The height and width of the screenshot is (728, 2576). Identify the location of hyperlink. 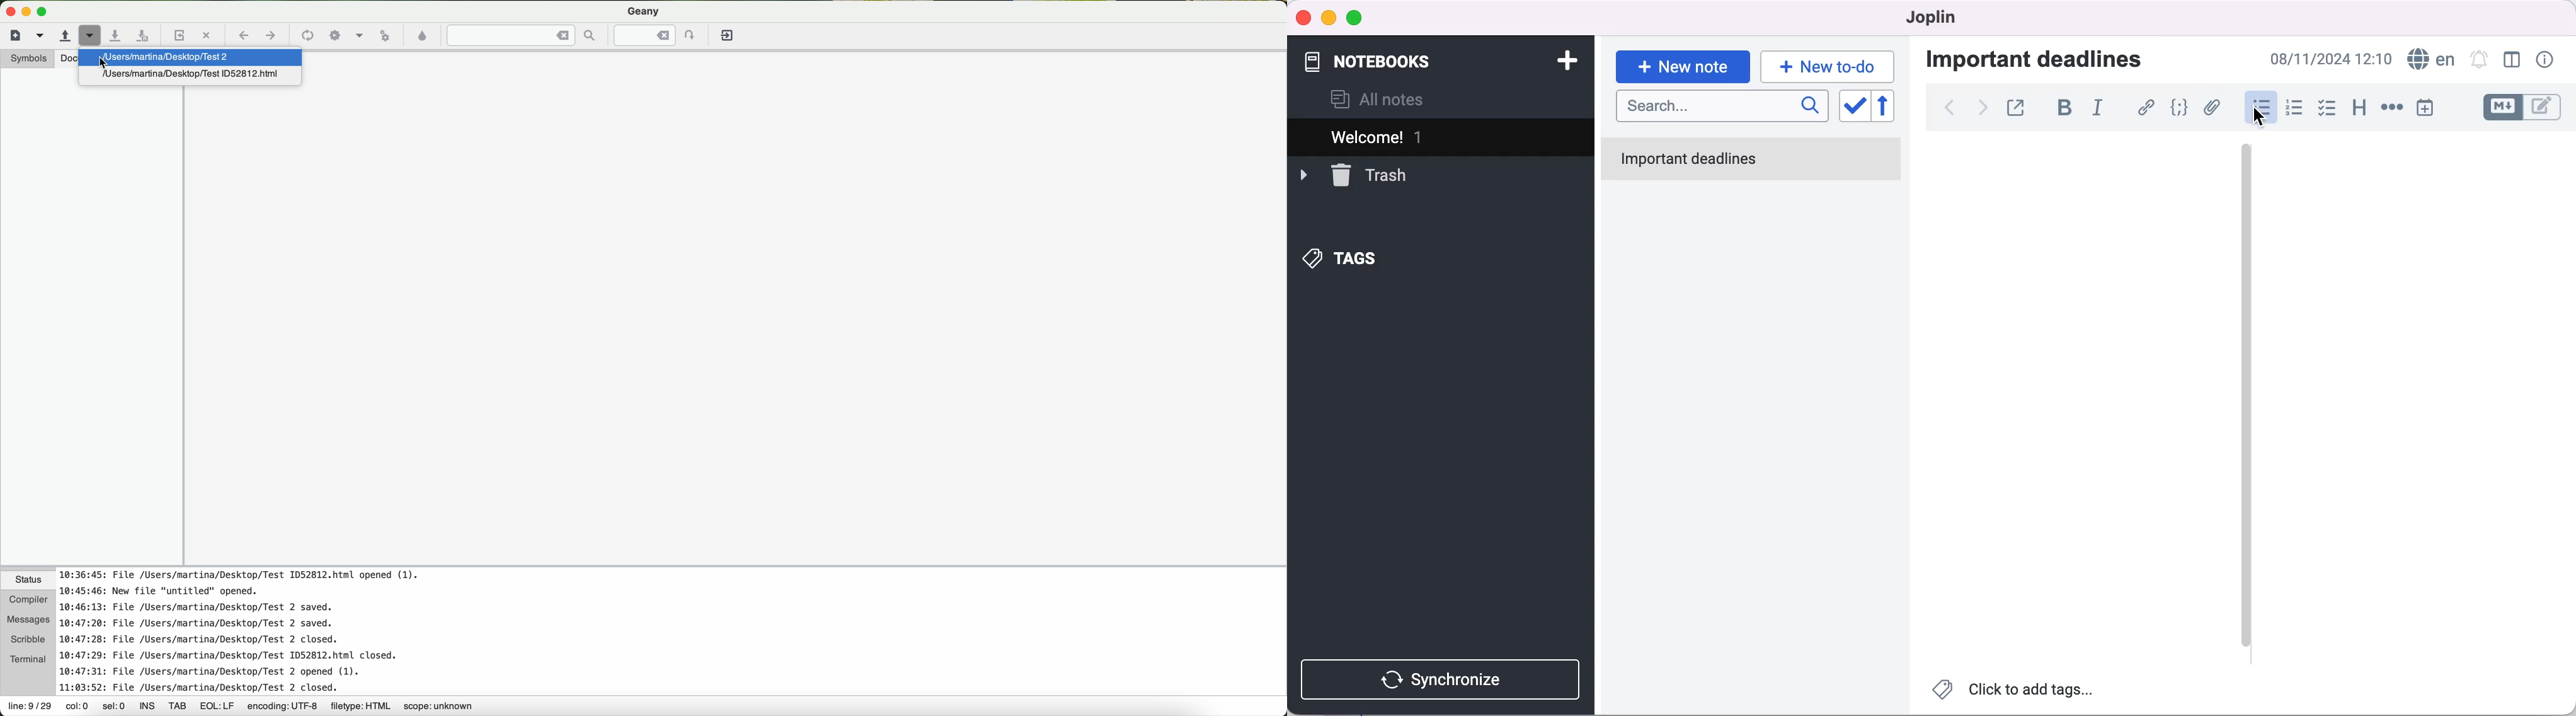
(2142, 109).